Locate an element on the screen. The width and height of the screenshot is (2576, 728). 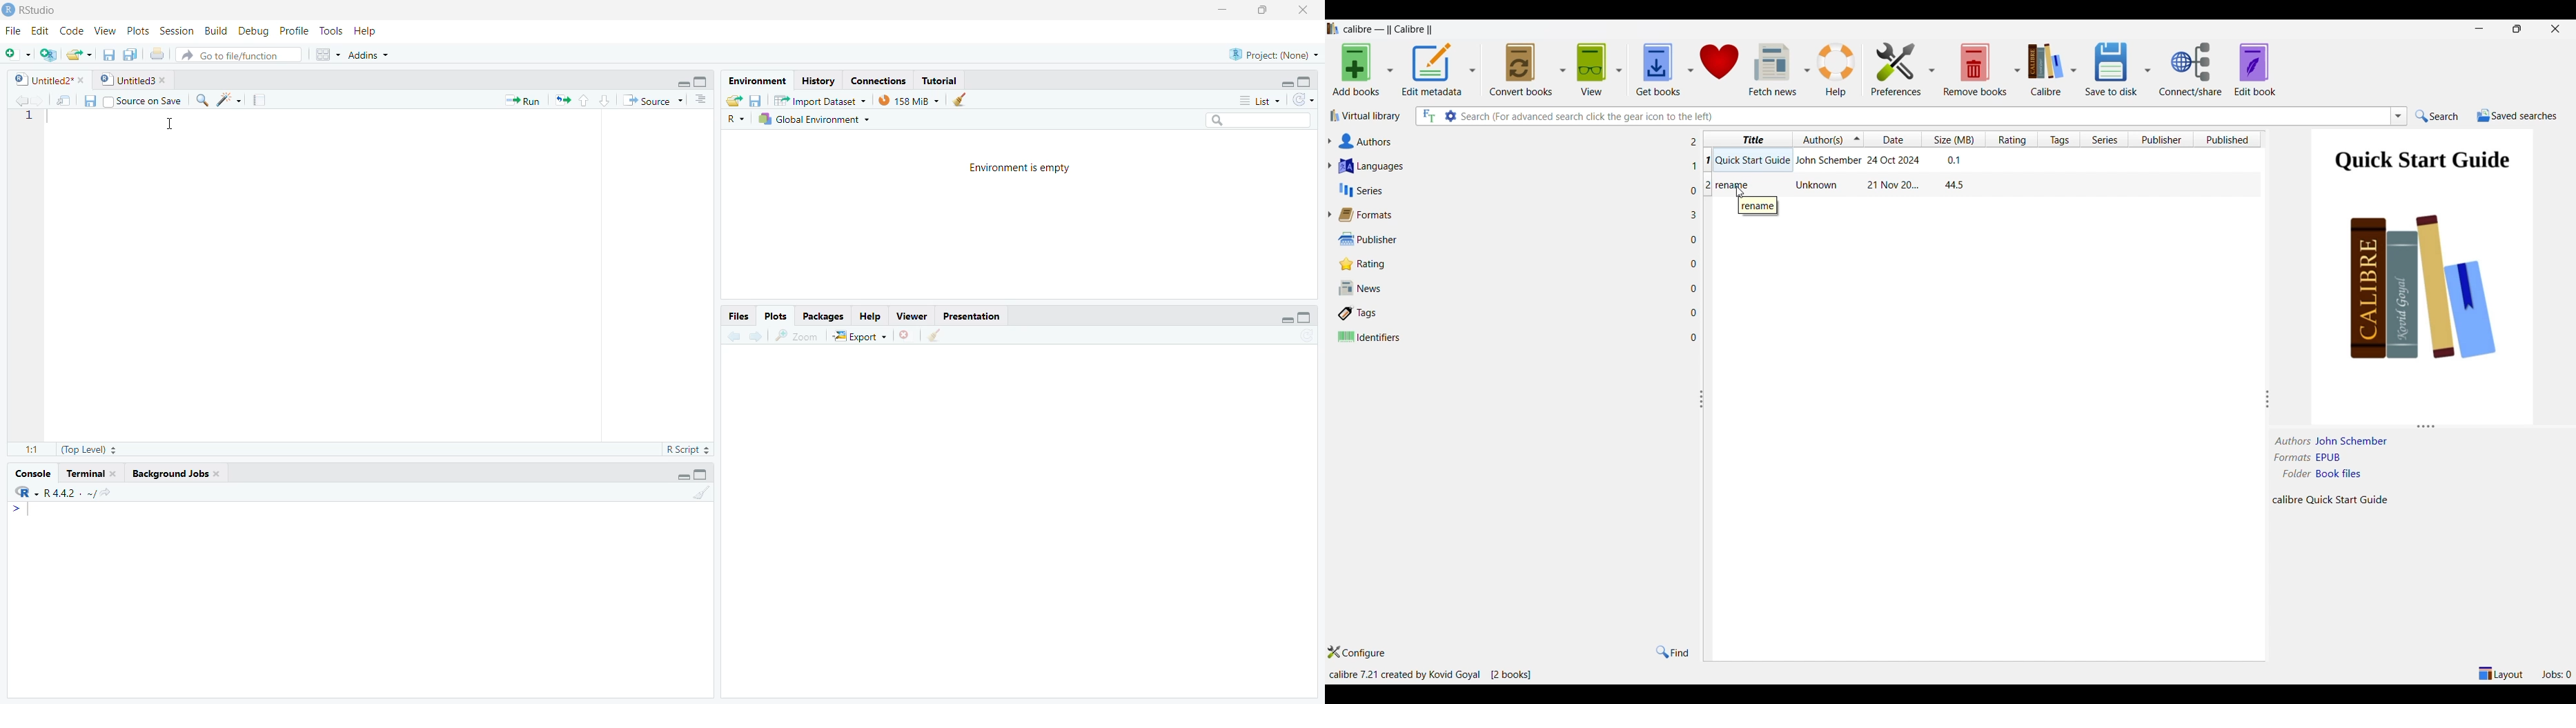
RScript  is located at coordinates (686, 447).